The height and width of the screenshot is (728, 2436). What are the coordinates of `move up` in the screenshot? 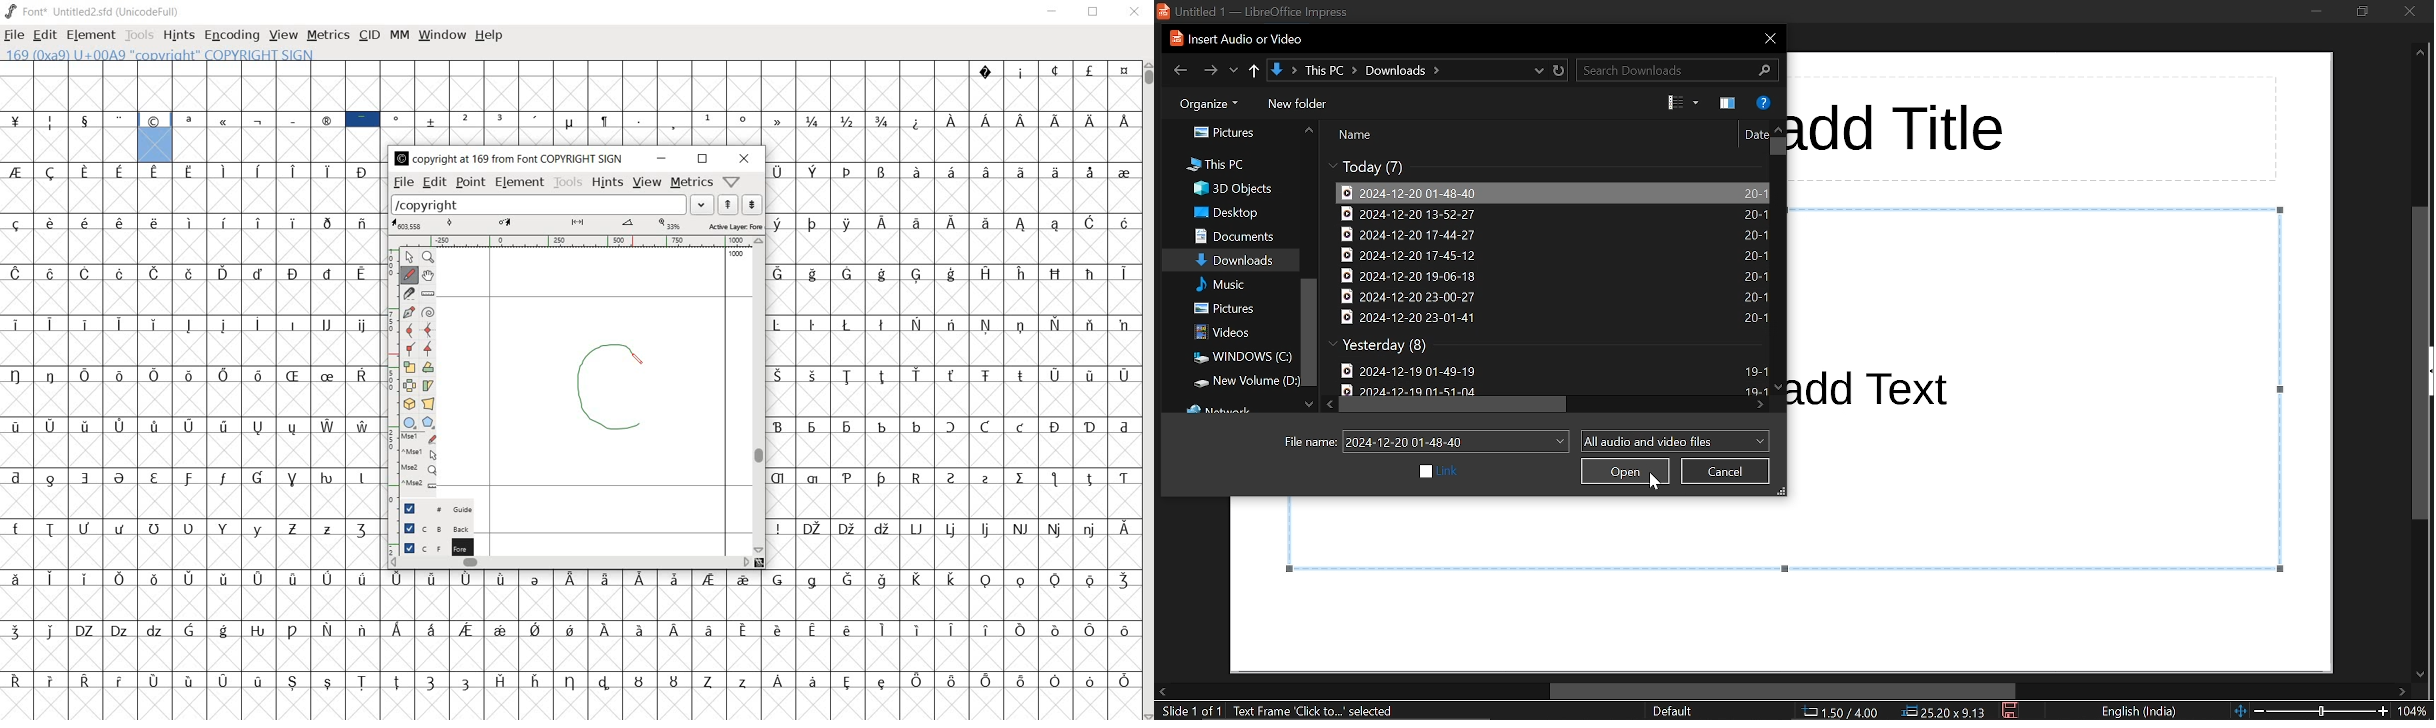 It's located at (1307, 130).